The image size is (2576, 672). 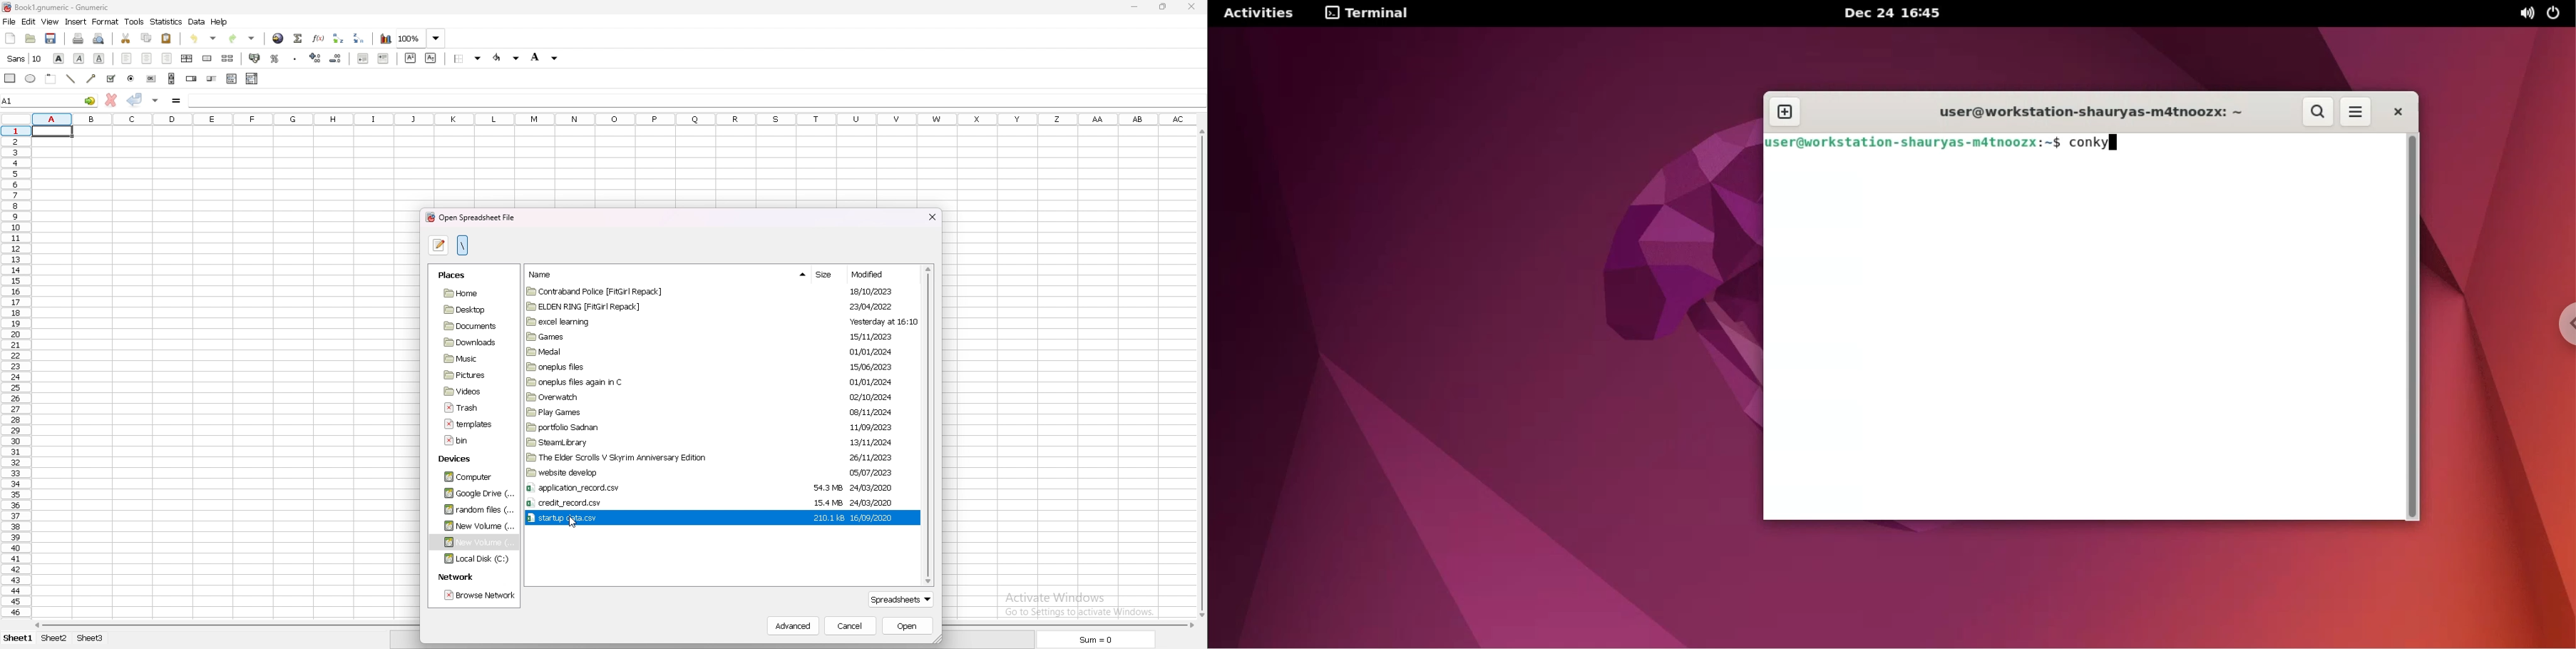 I want to click on edit, so click(x=28, y=21).